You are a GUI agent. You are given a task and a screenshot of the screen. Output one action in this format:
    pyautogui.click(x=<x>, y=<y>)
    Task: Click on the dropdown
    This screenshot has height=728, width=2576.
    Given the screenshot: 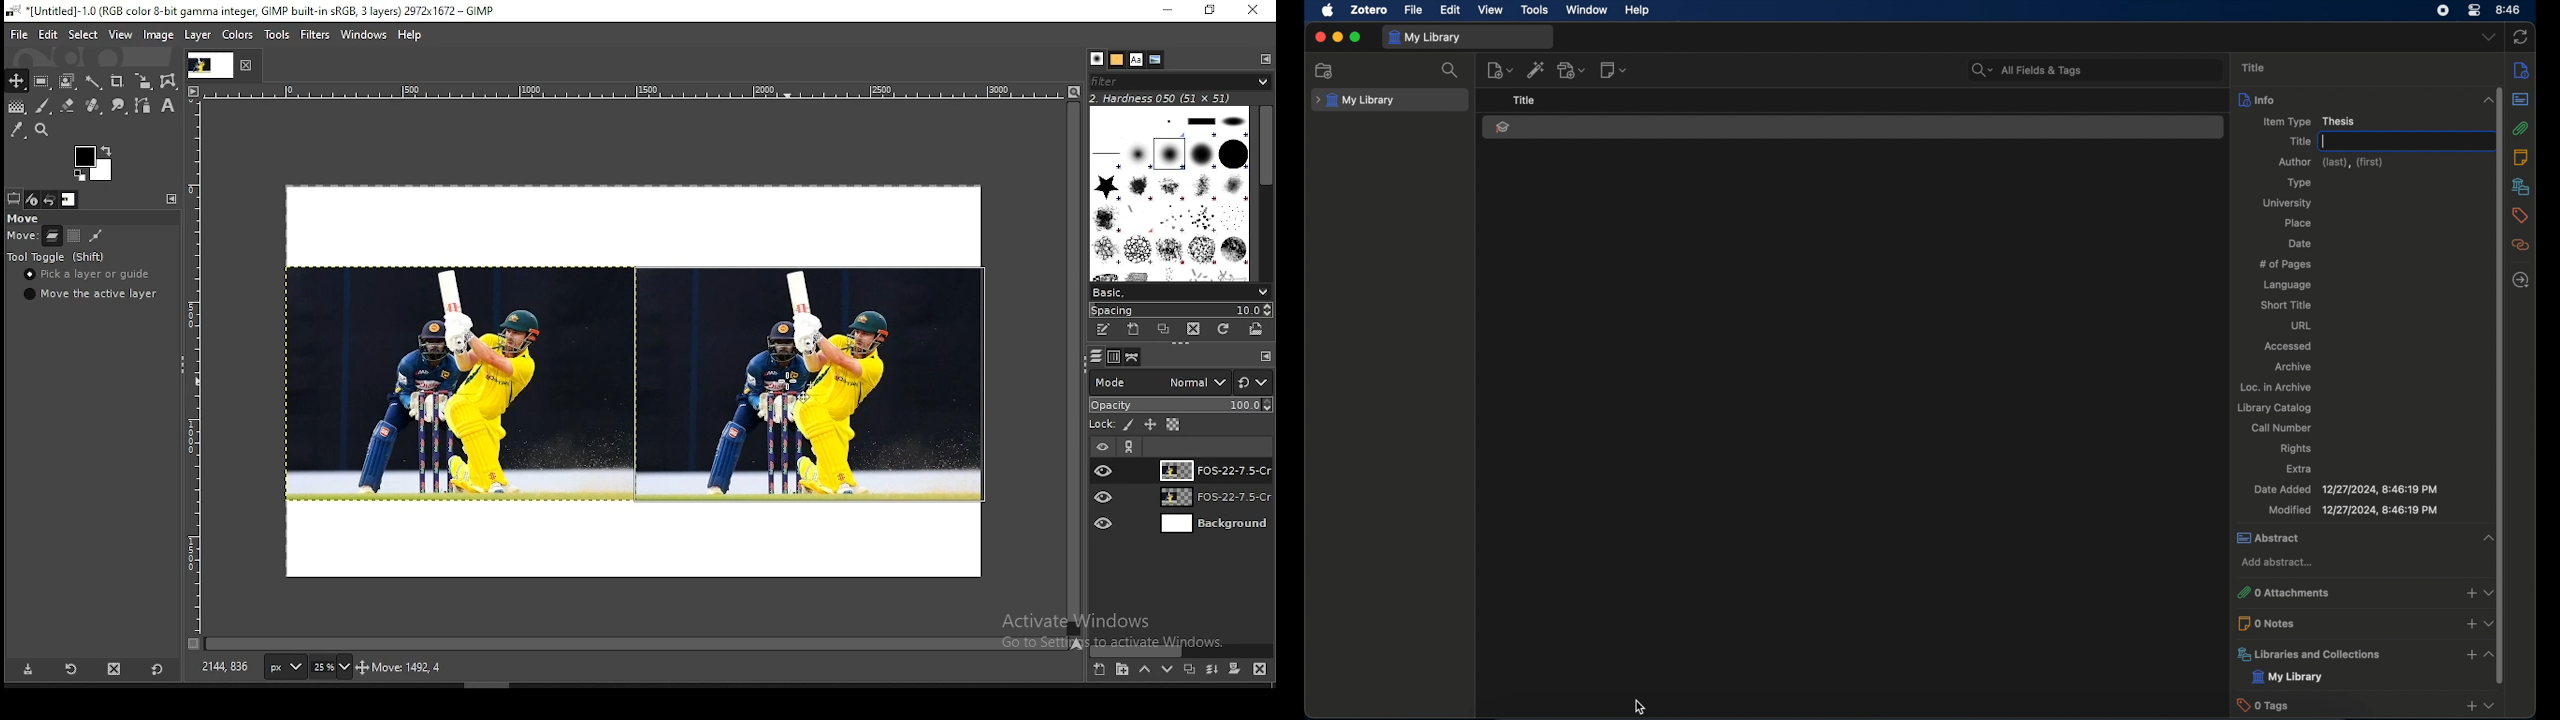 What is the action you would take?
    pyautogui.click(x=2491, y=705)
    